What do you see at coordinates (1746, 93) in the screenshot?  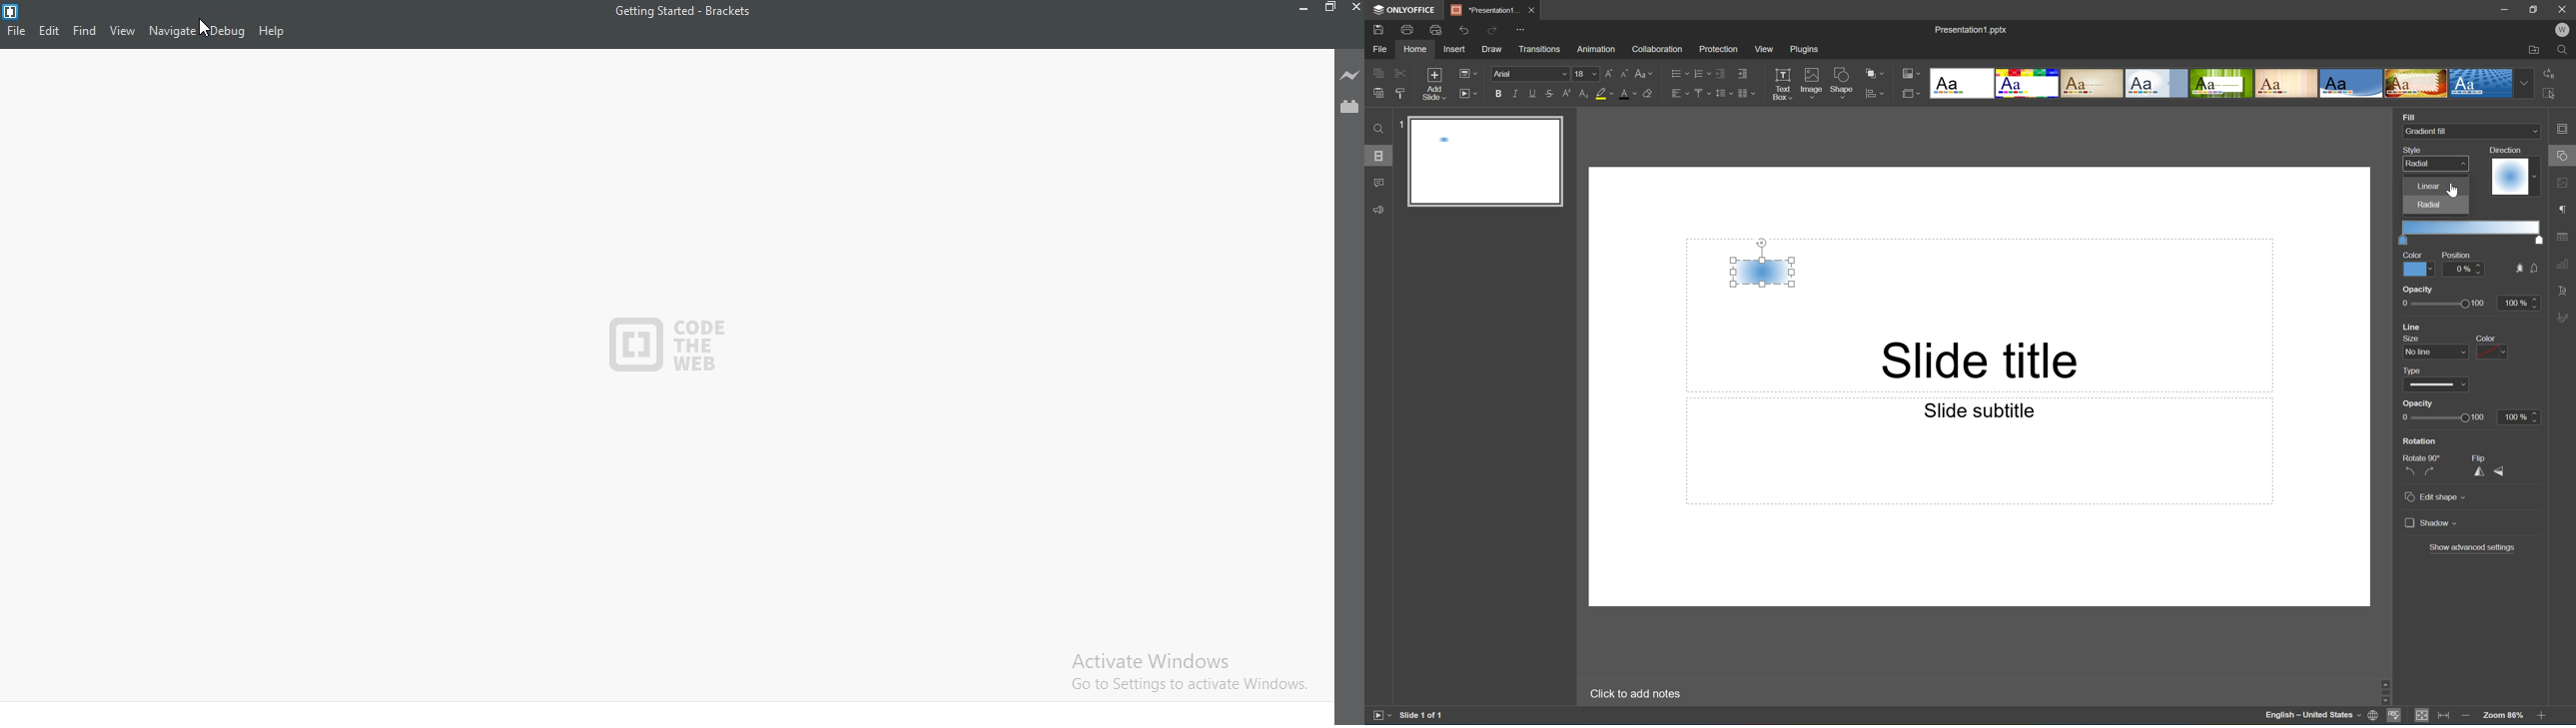 I see `Insert columns` at bounding box center [1746, 93].